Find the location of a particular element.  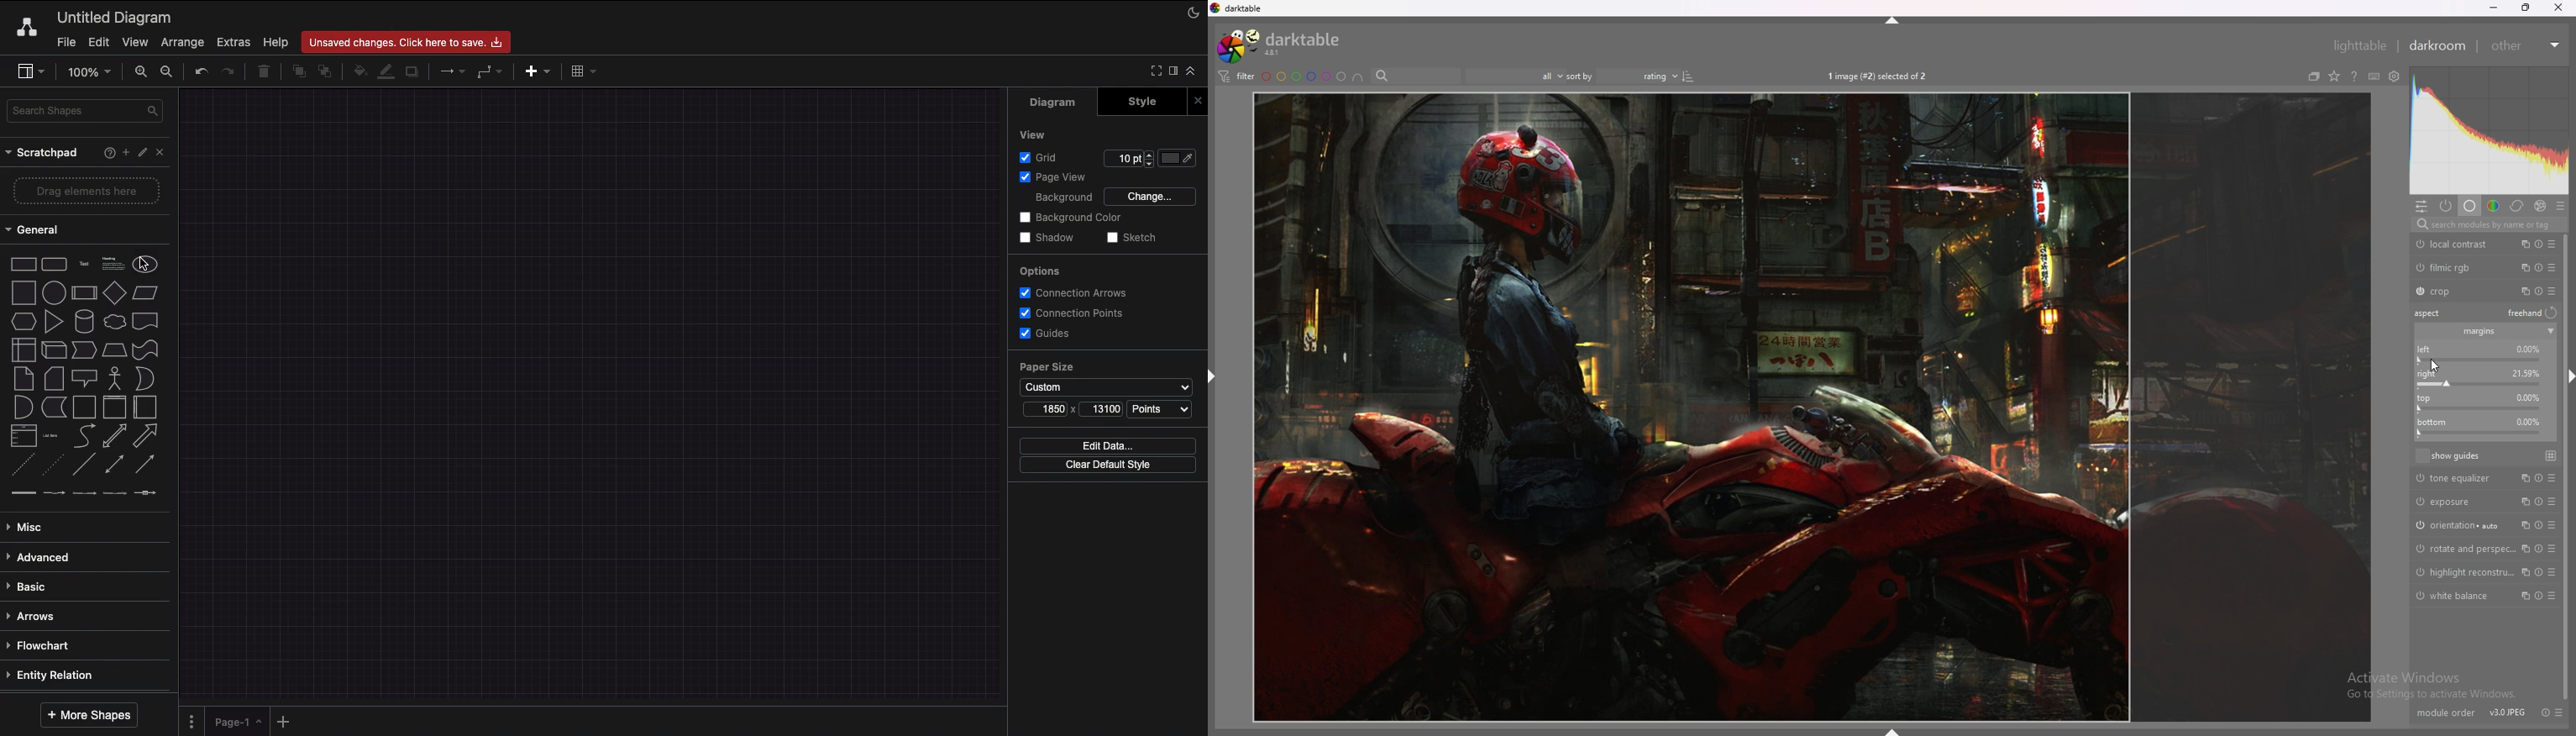

Redo is located at coordinates (228, 72).